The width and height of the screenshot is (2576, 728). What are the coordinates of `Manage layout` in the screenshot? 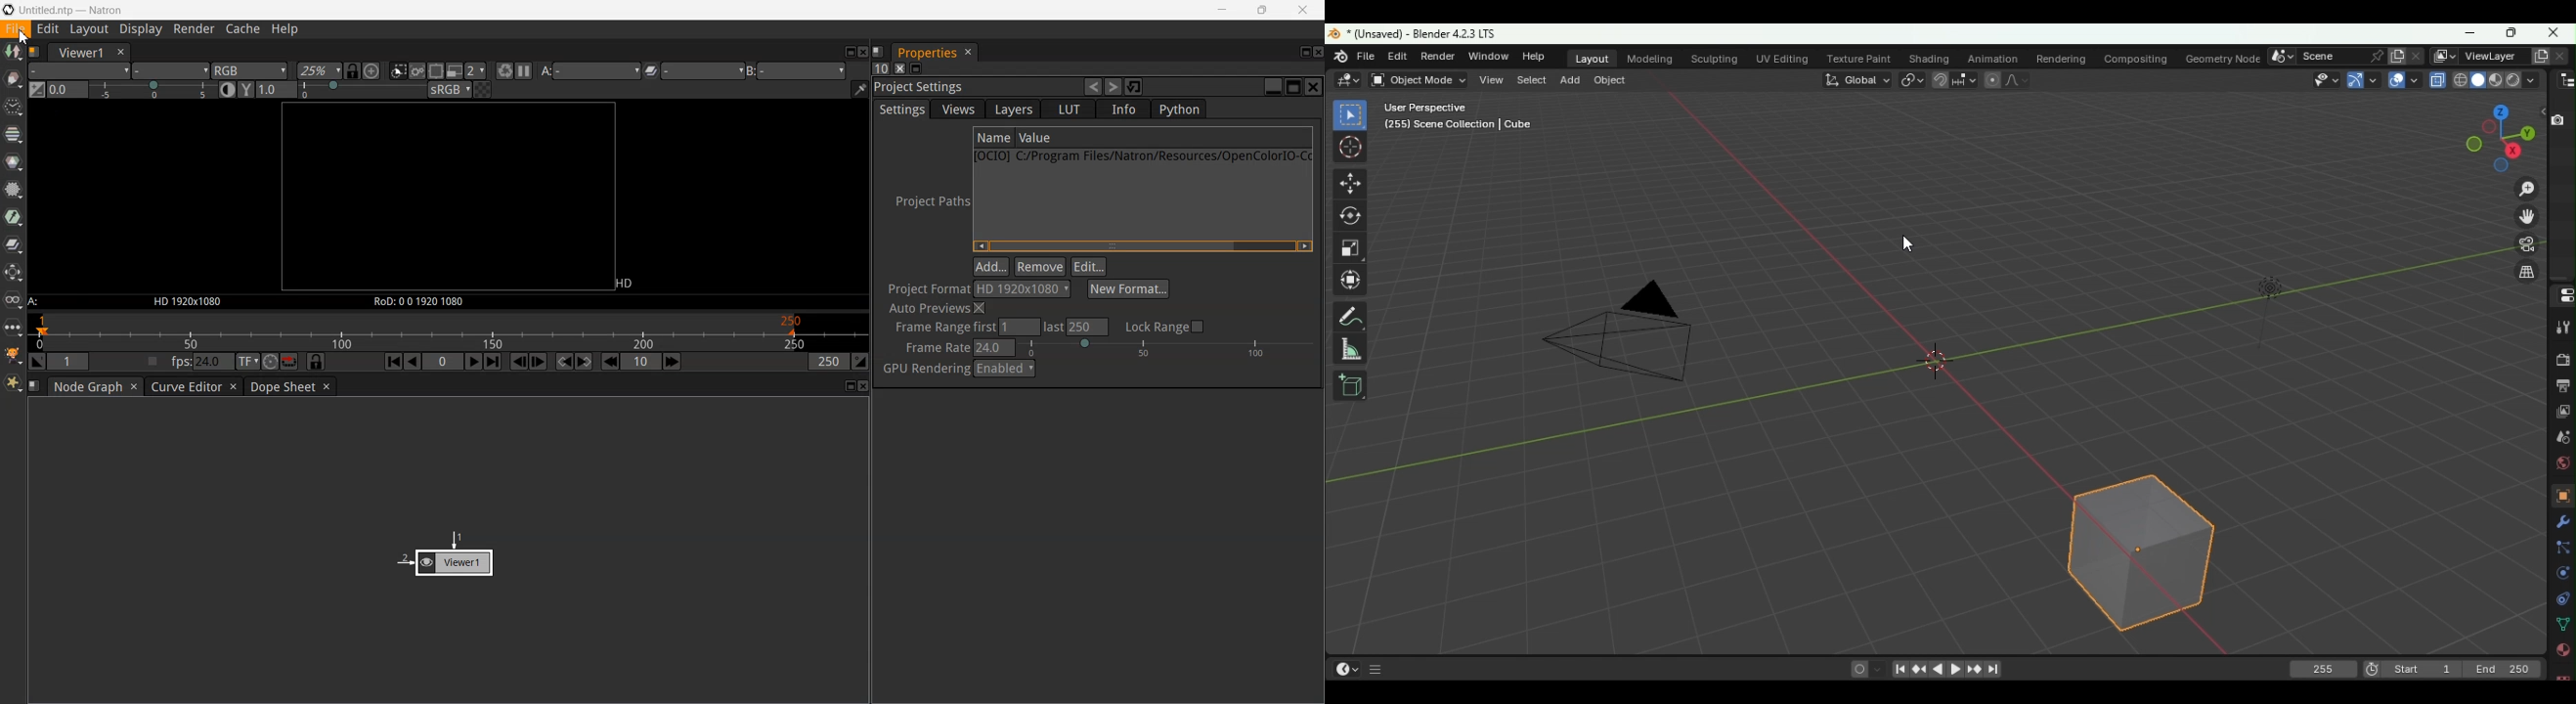 It's located at (878, 51).